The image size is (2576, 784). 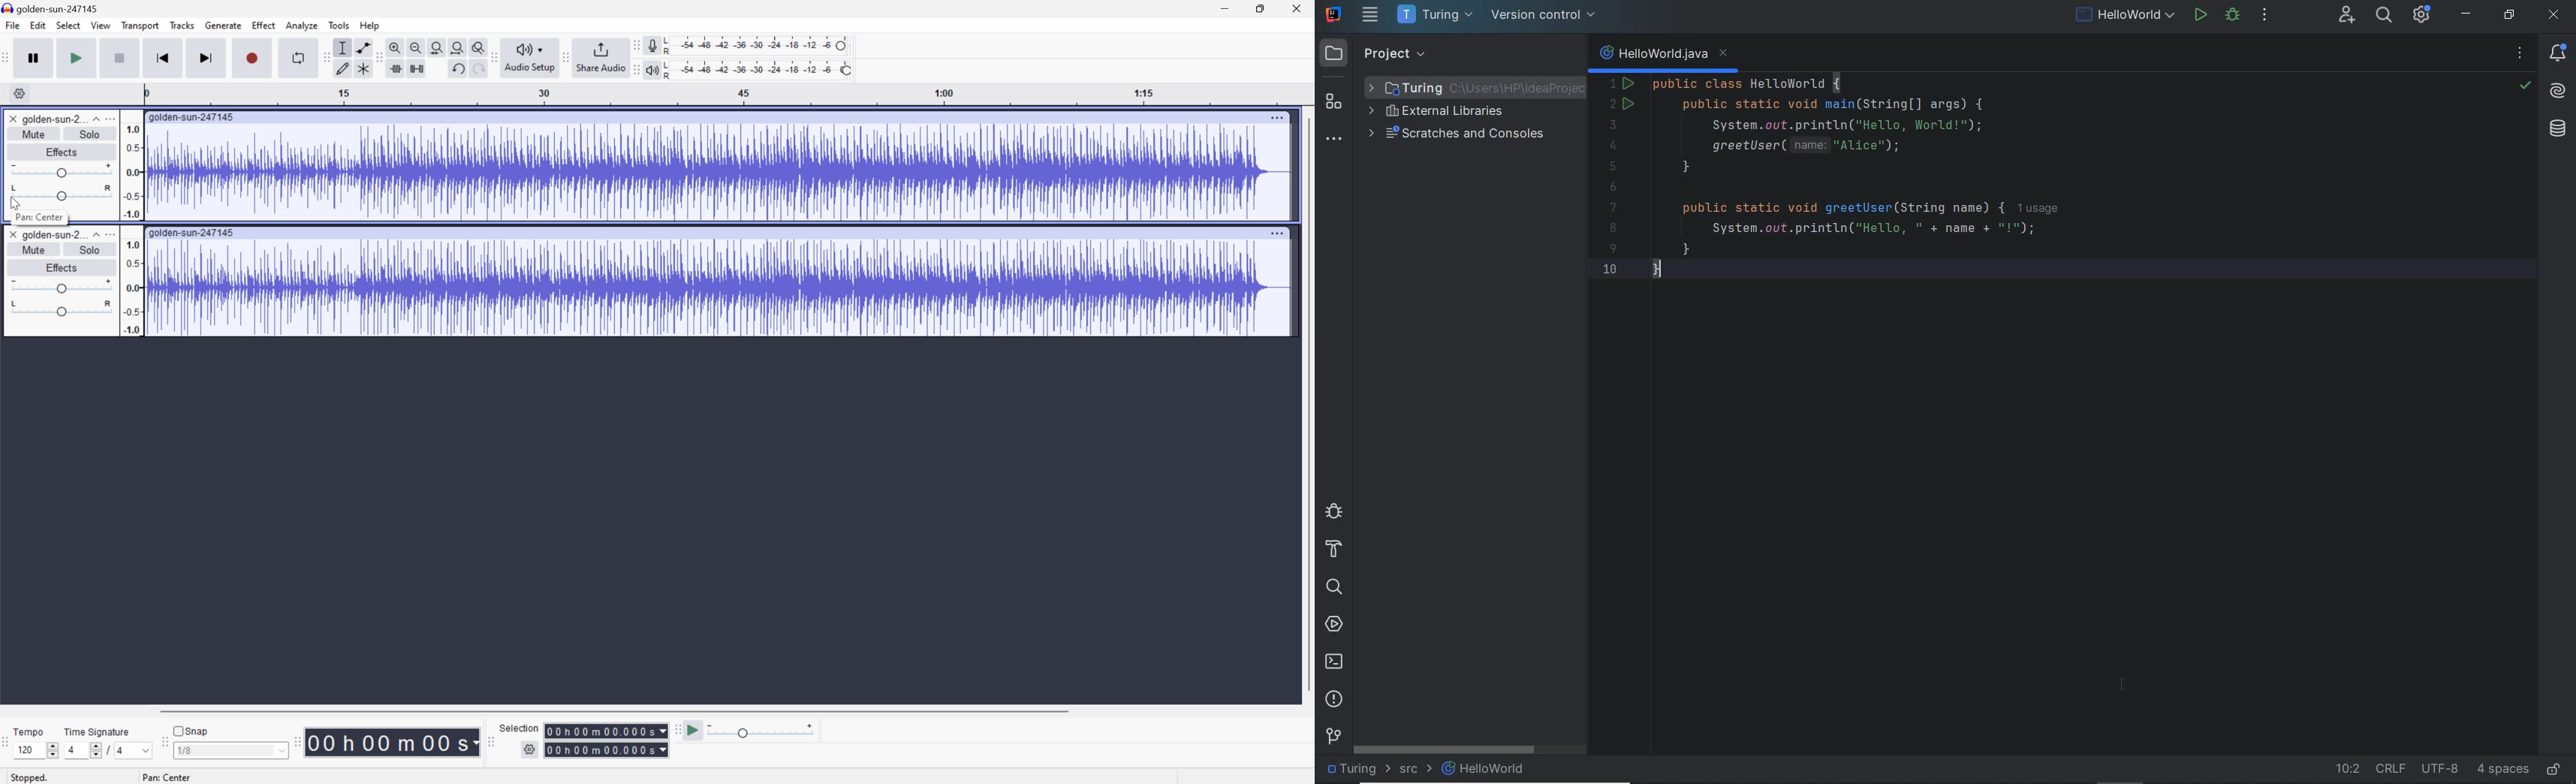 What do you see at coordinates (2520, 56) in the screenshot?
I see `recent files, tab actions` at bounding box center [2520, 56].